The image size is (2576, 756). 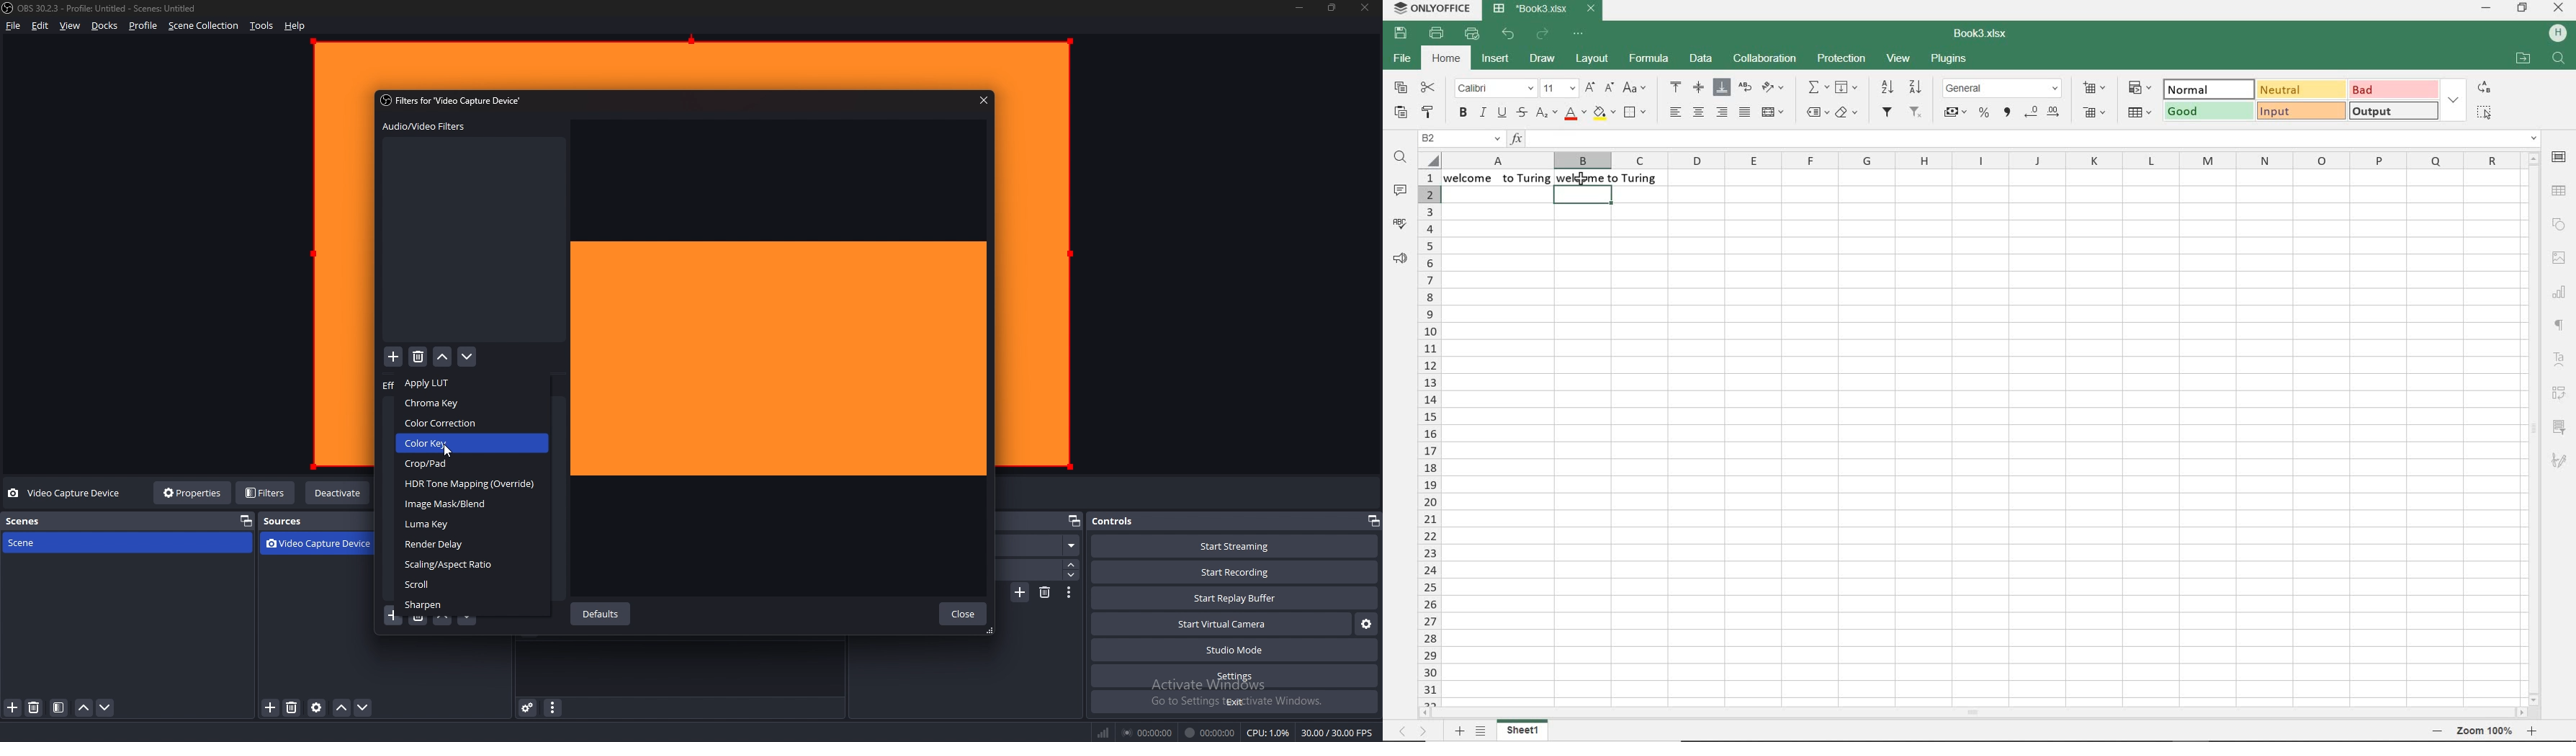 I want to click on minimize, so click(x=2486, y=7).